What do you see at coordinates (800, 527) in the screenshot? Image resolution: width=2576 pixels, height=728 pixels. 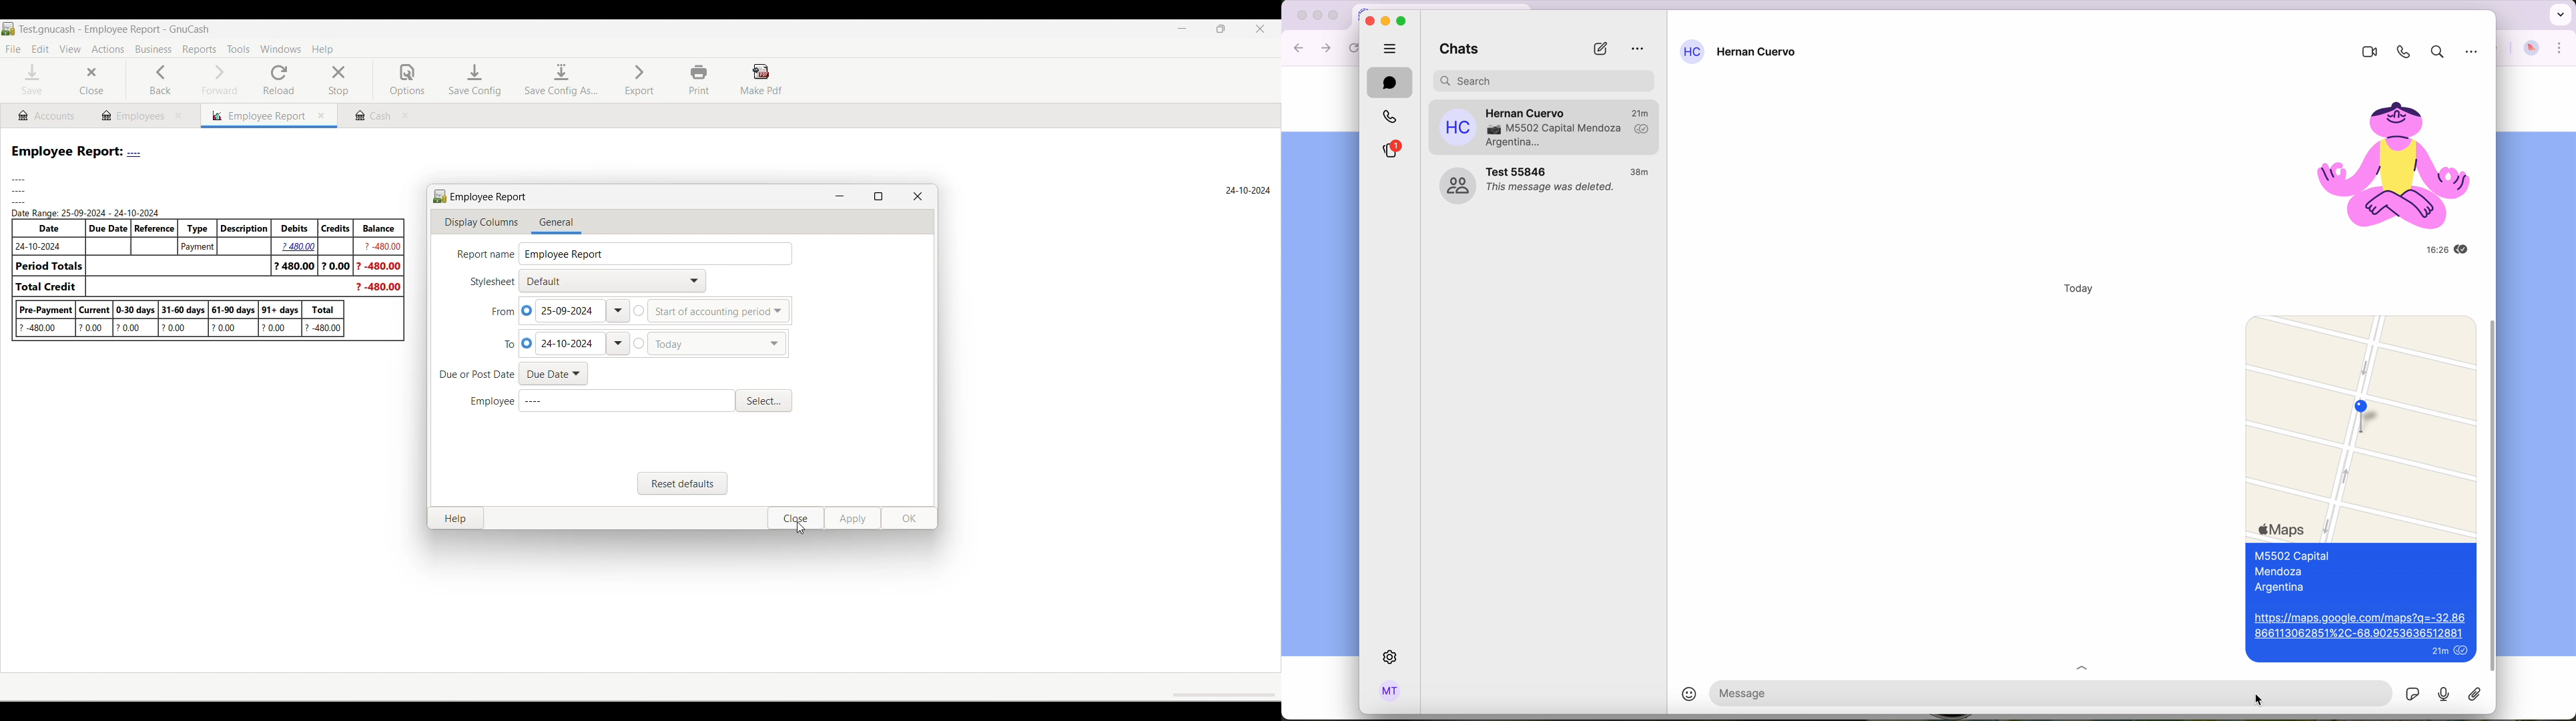 I see `Cursor clicking on closing window` at bounding box center [800, 527].